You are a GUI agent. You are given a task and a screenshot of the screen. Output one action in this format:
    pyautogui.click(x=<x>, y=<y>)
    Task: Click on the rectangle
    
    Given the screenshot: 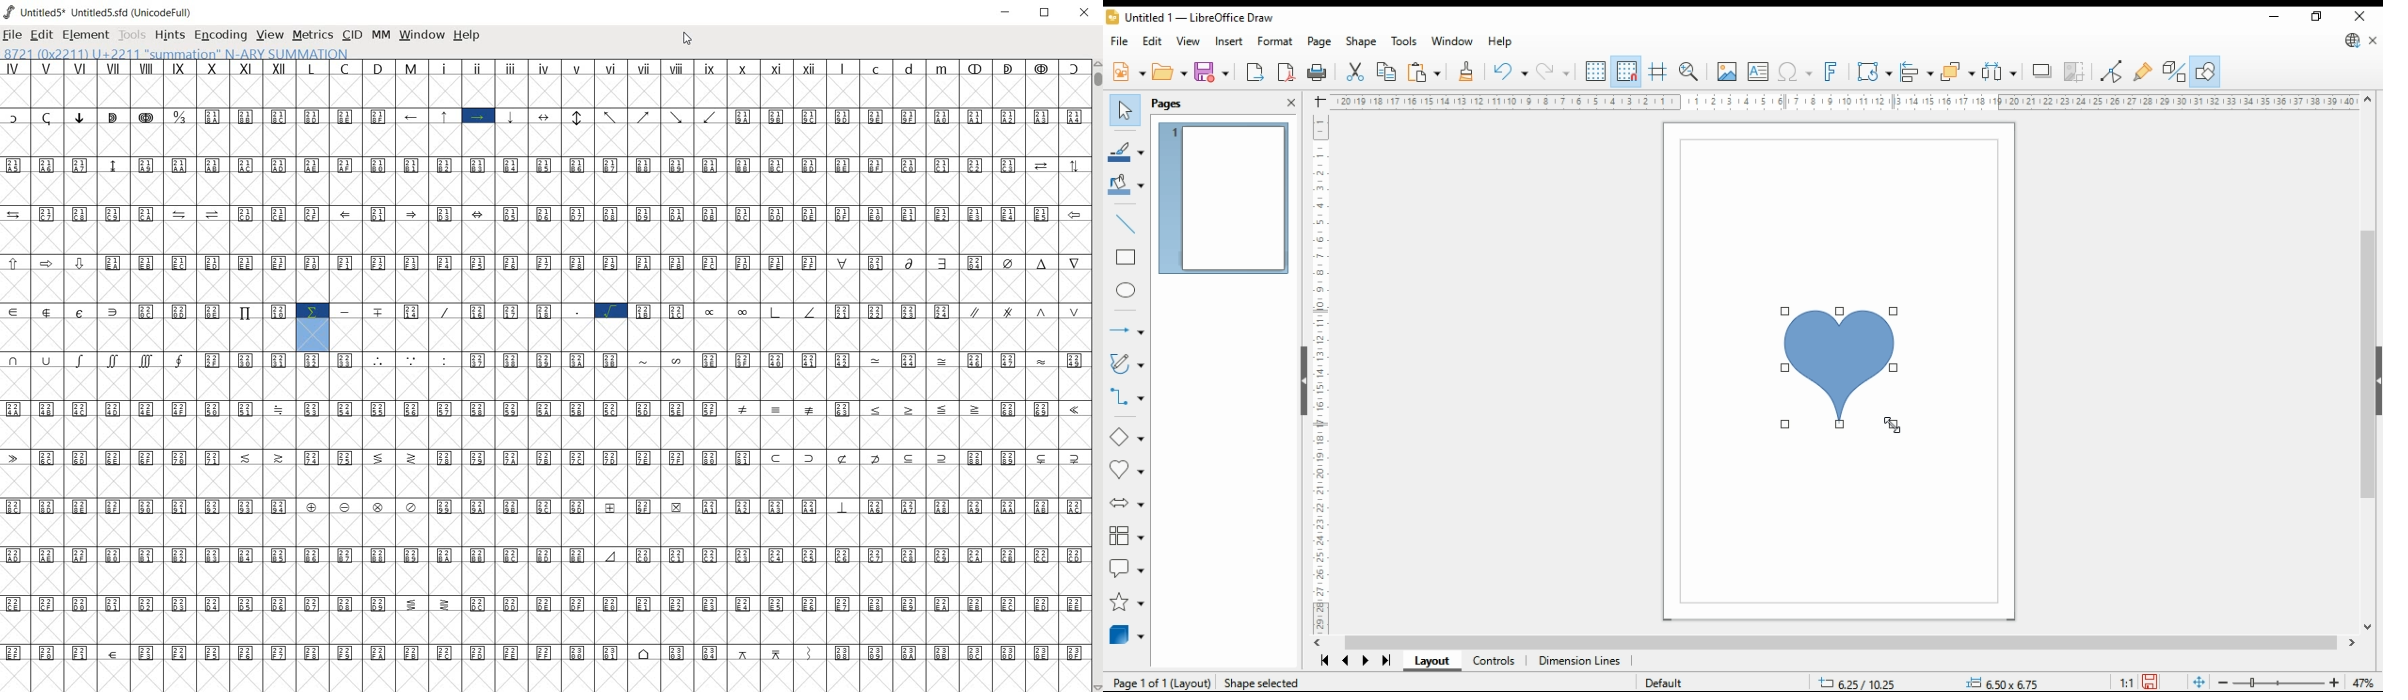 What is the action you would take?
    pyautogui.click(x=1127, y=258)
    